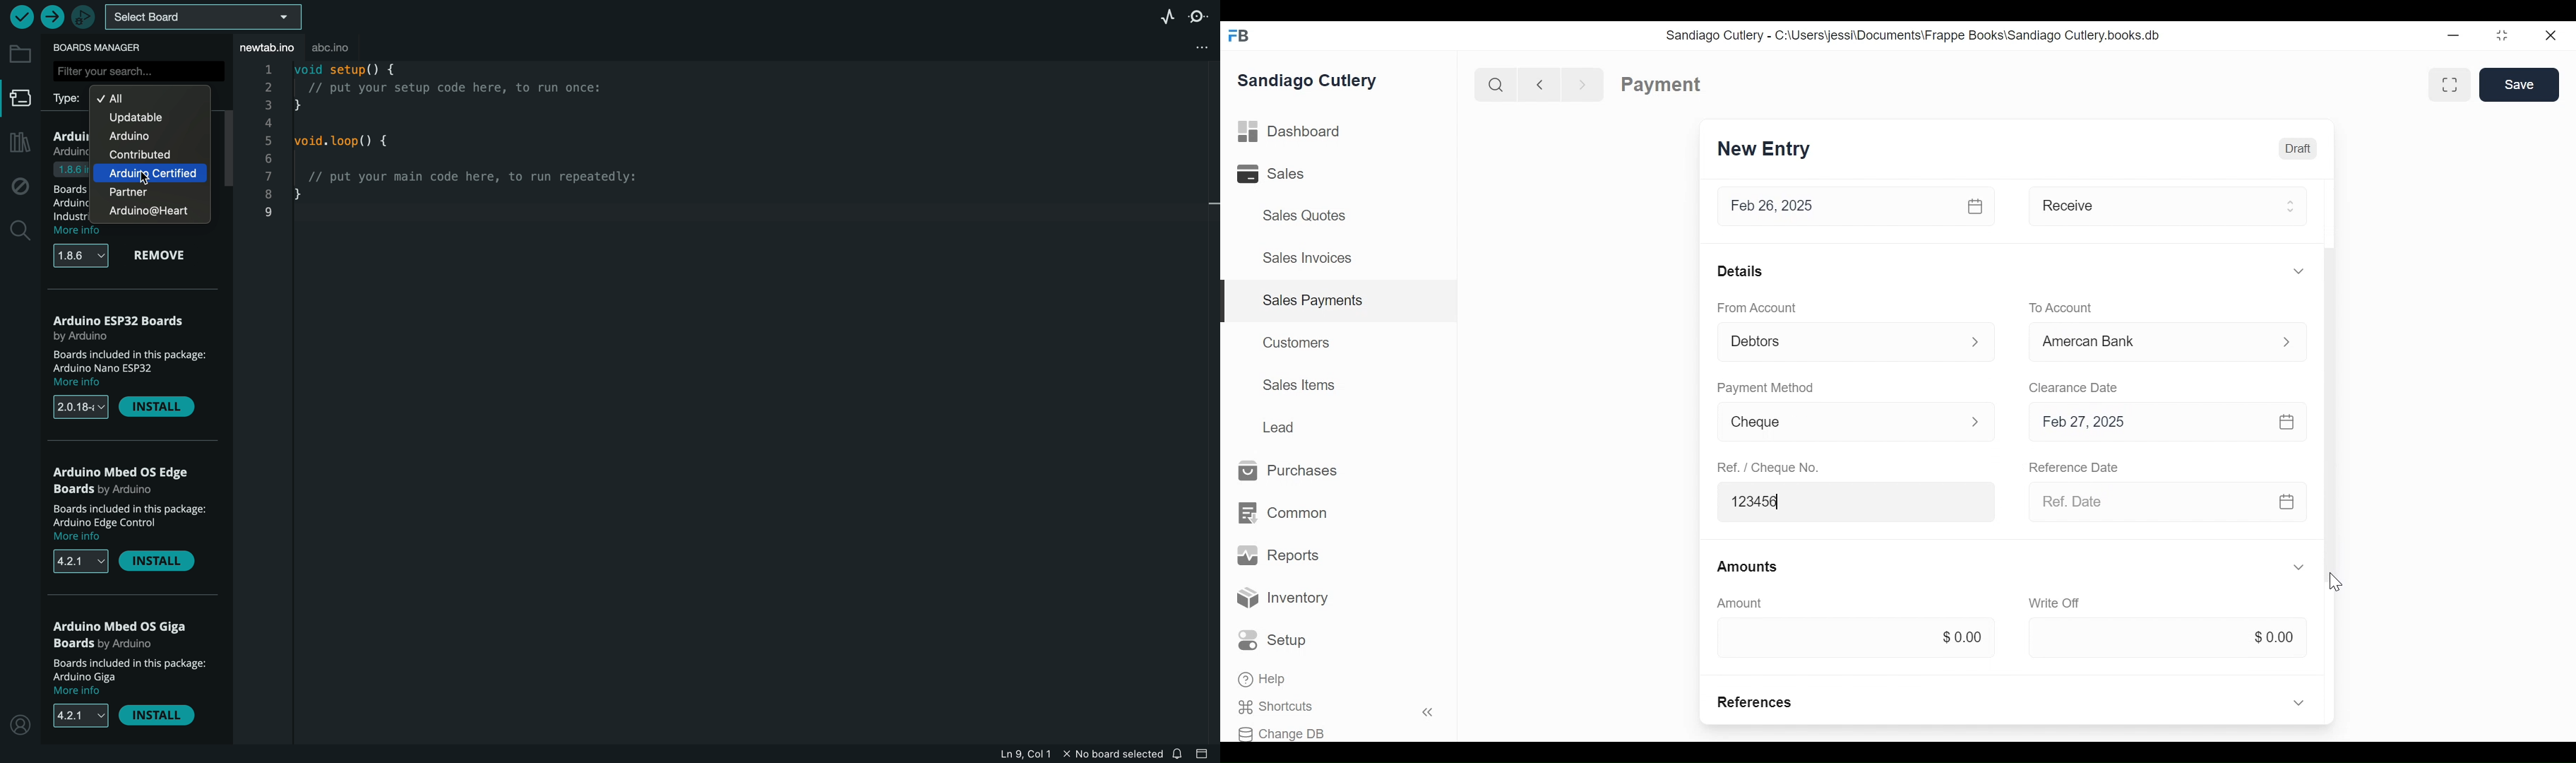 The height and width of the screenshot is (784, 2576). What do you see at coordinates (1756, 702) in the screenshot?
I see `References` at bounding box center [1756, 702].